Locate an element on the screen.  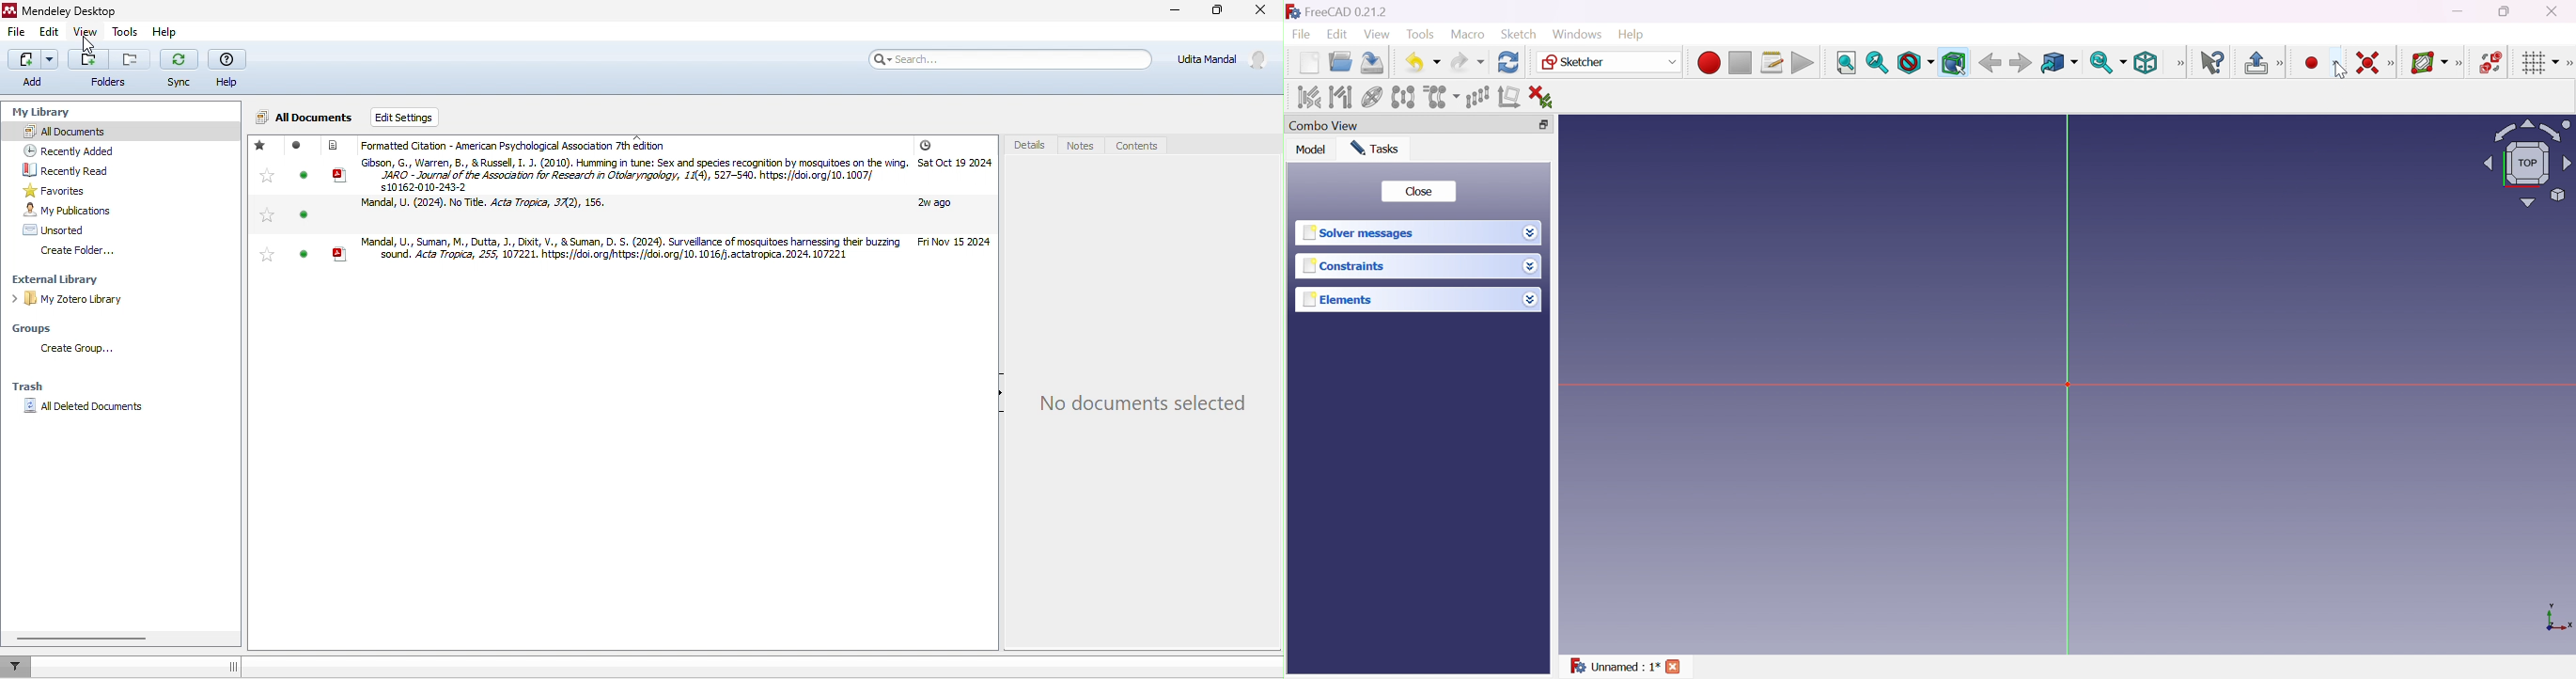
file is located at coordinates (21, 35).